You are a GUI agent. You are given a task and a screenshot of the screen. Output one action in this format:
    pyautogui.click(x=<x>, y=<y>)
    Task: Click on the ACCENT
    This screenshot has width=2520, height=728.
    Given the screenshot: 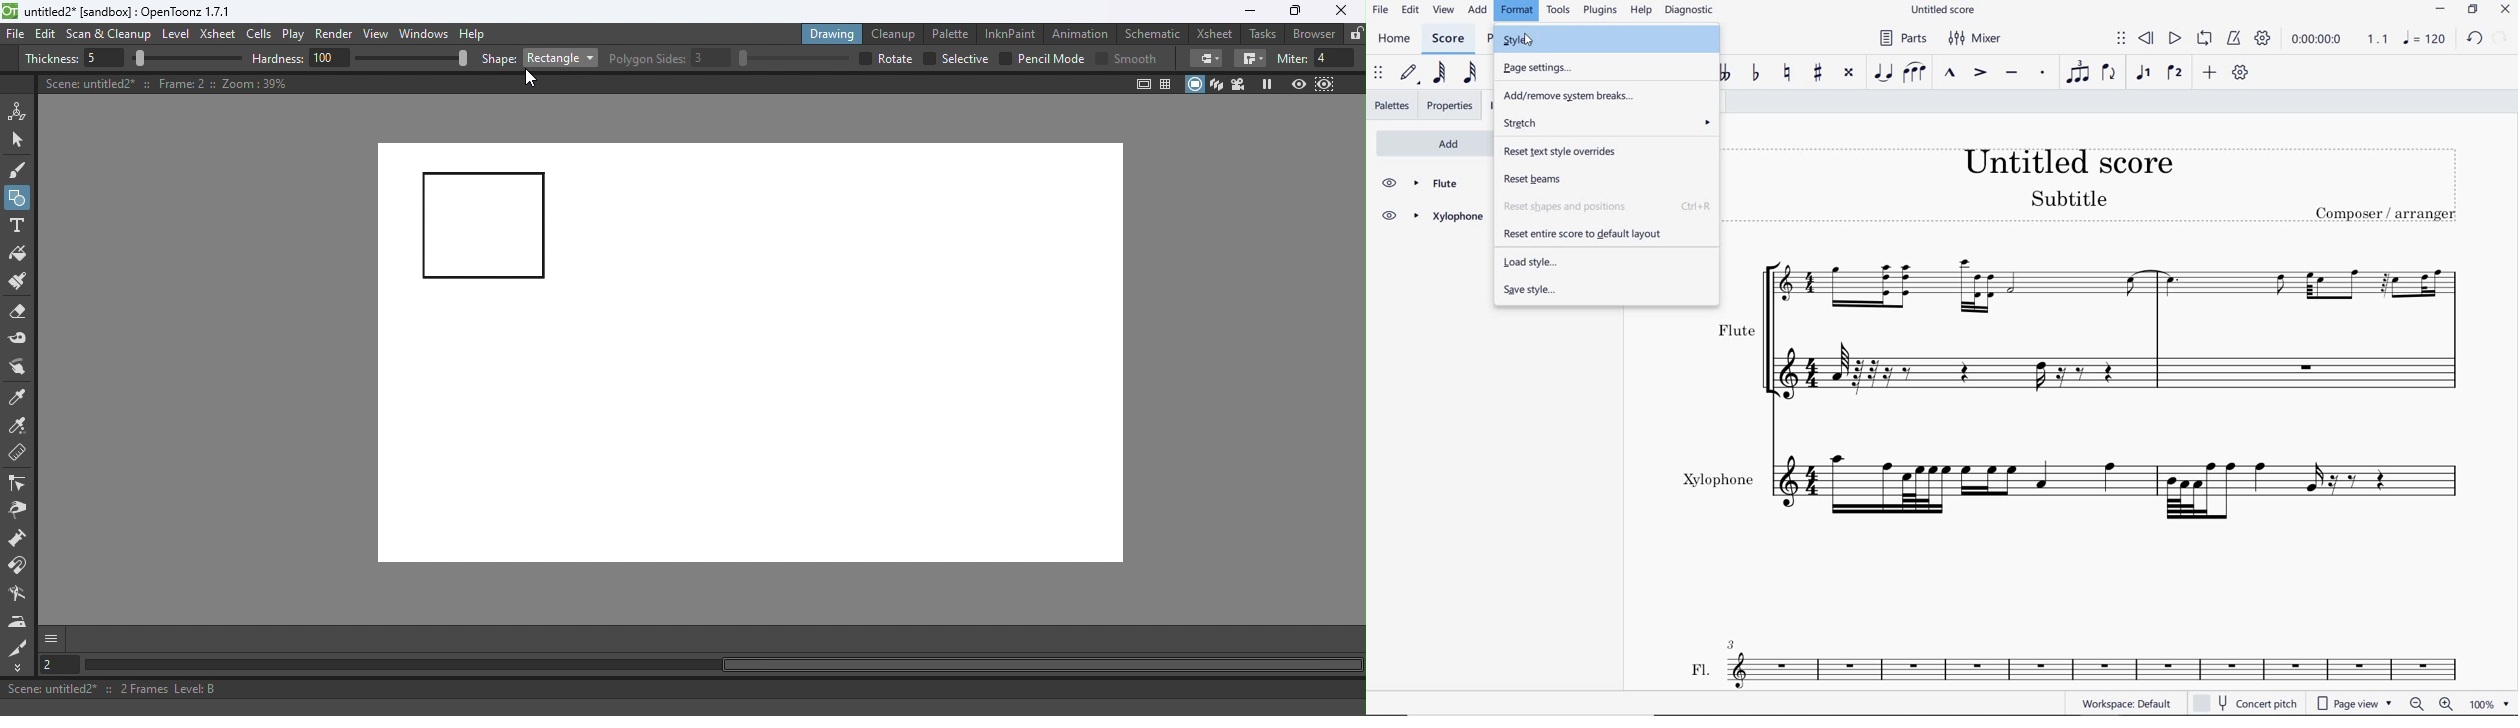 What is the action you would take?
    pyautogui.click(x=1978, y=71)
    